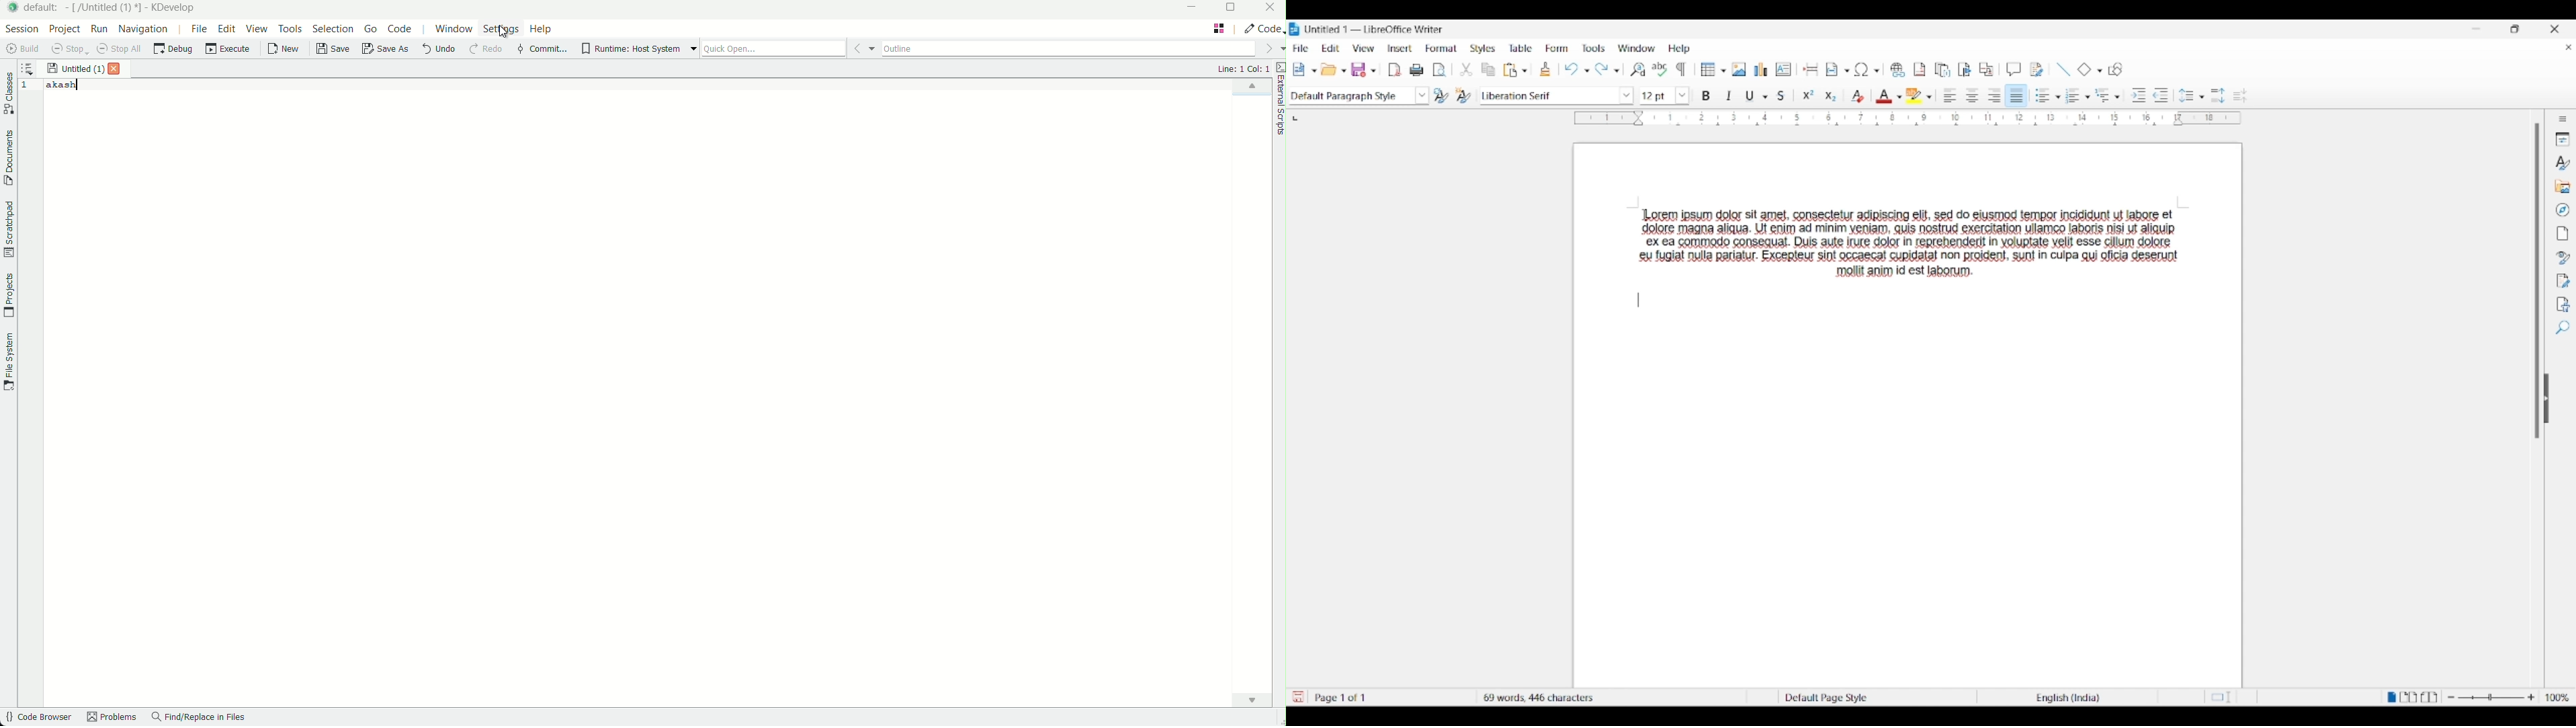 This screenshot has height=728, width=2576. Describe the element at coordinates (2096, 71) in the screenshot. I see `Basic shape options` at that location.